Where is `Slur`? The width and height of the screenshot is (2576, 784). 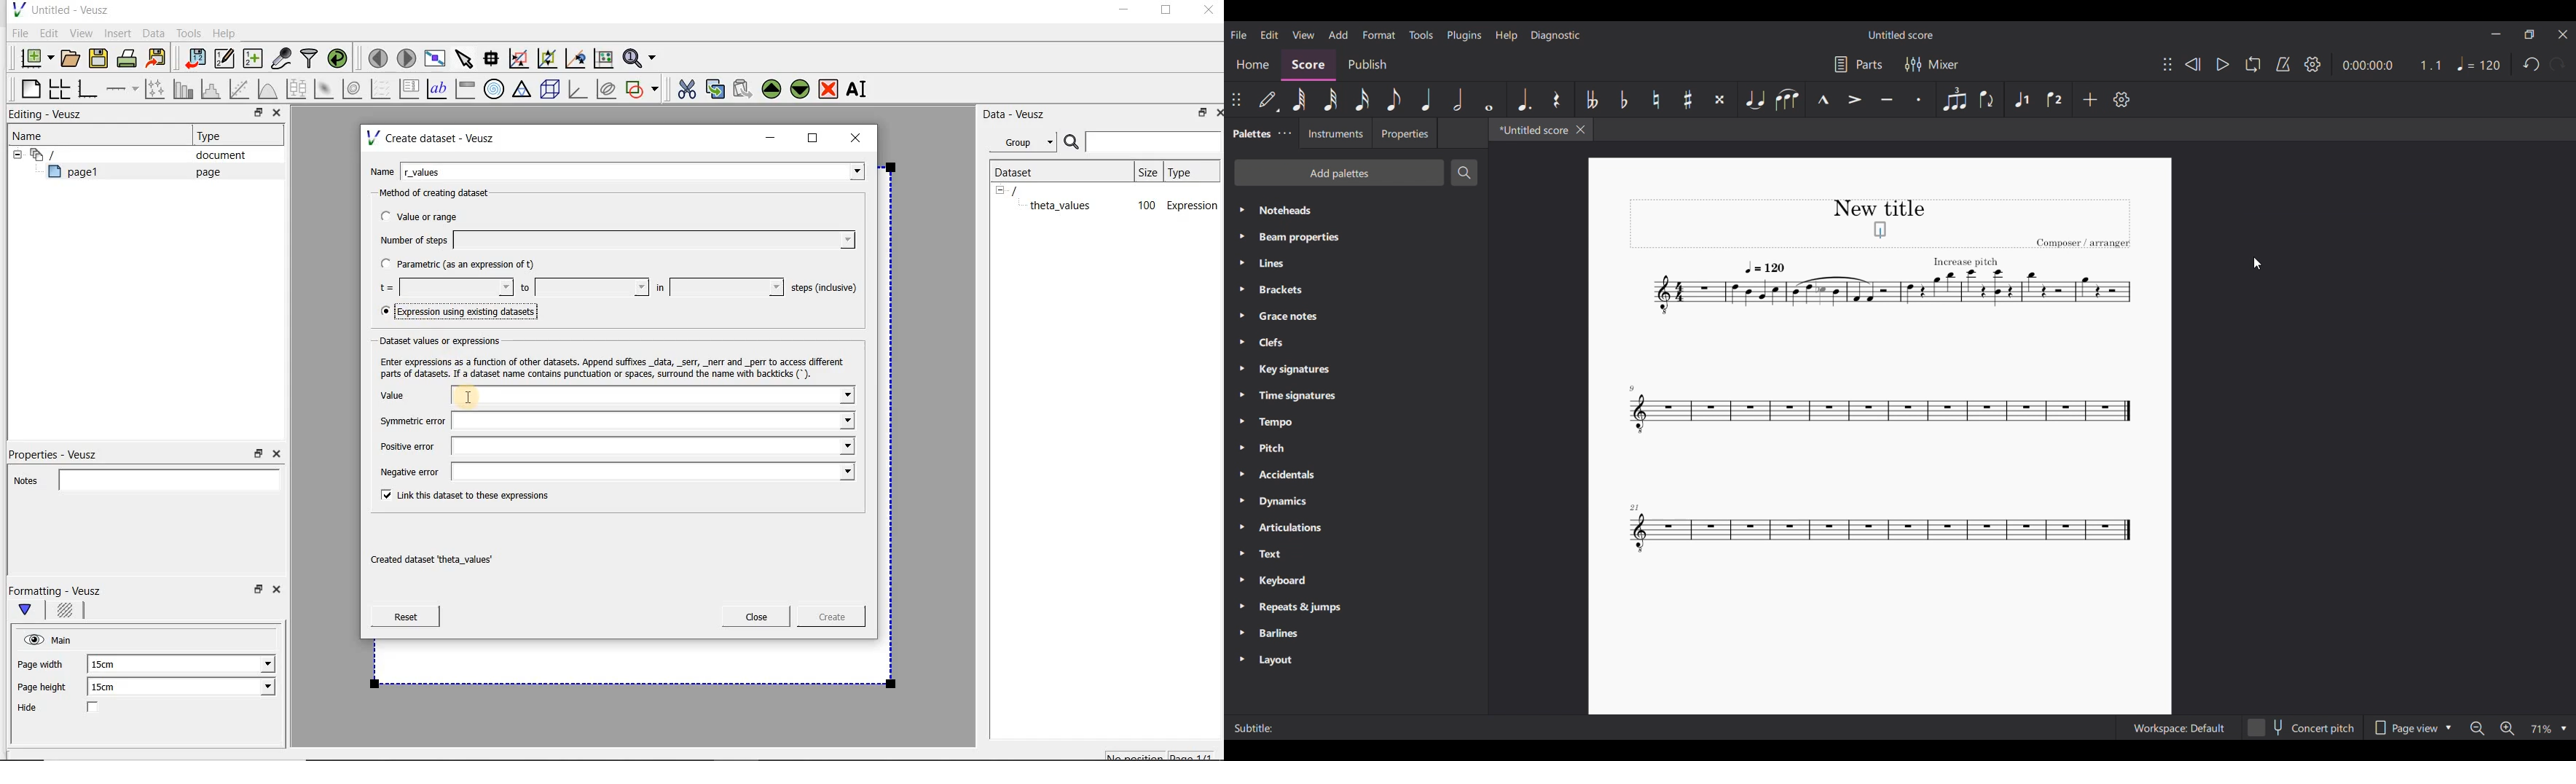
Slur is located at coordinates (1787, 99).